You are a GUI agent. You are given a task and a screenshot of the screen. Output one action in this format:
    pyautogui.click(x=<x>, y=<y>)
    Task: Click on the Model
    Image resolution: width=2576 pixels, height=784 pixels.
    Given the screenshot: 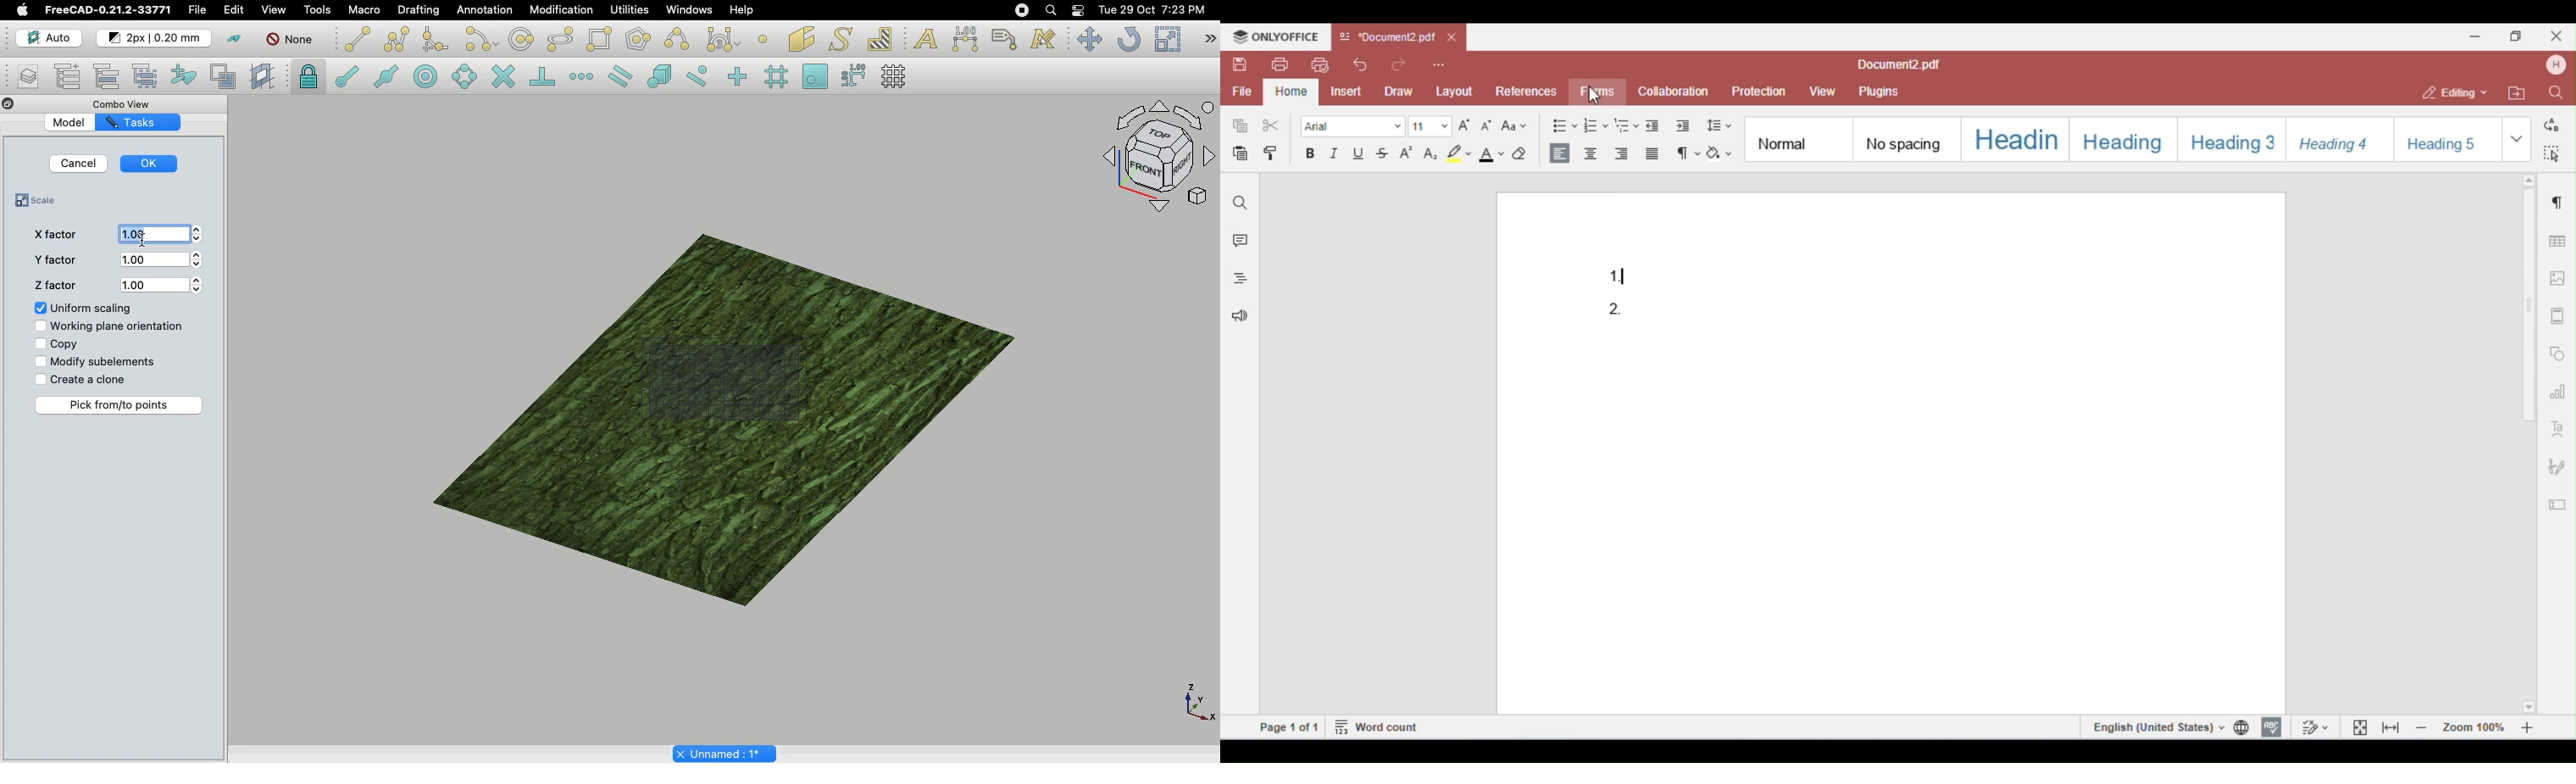 What is the action you would take?
    pyautogui.click(x=70, y=123)
    